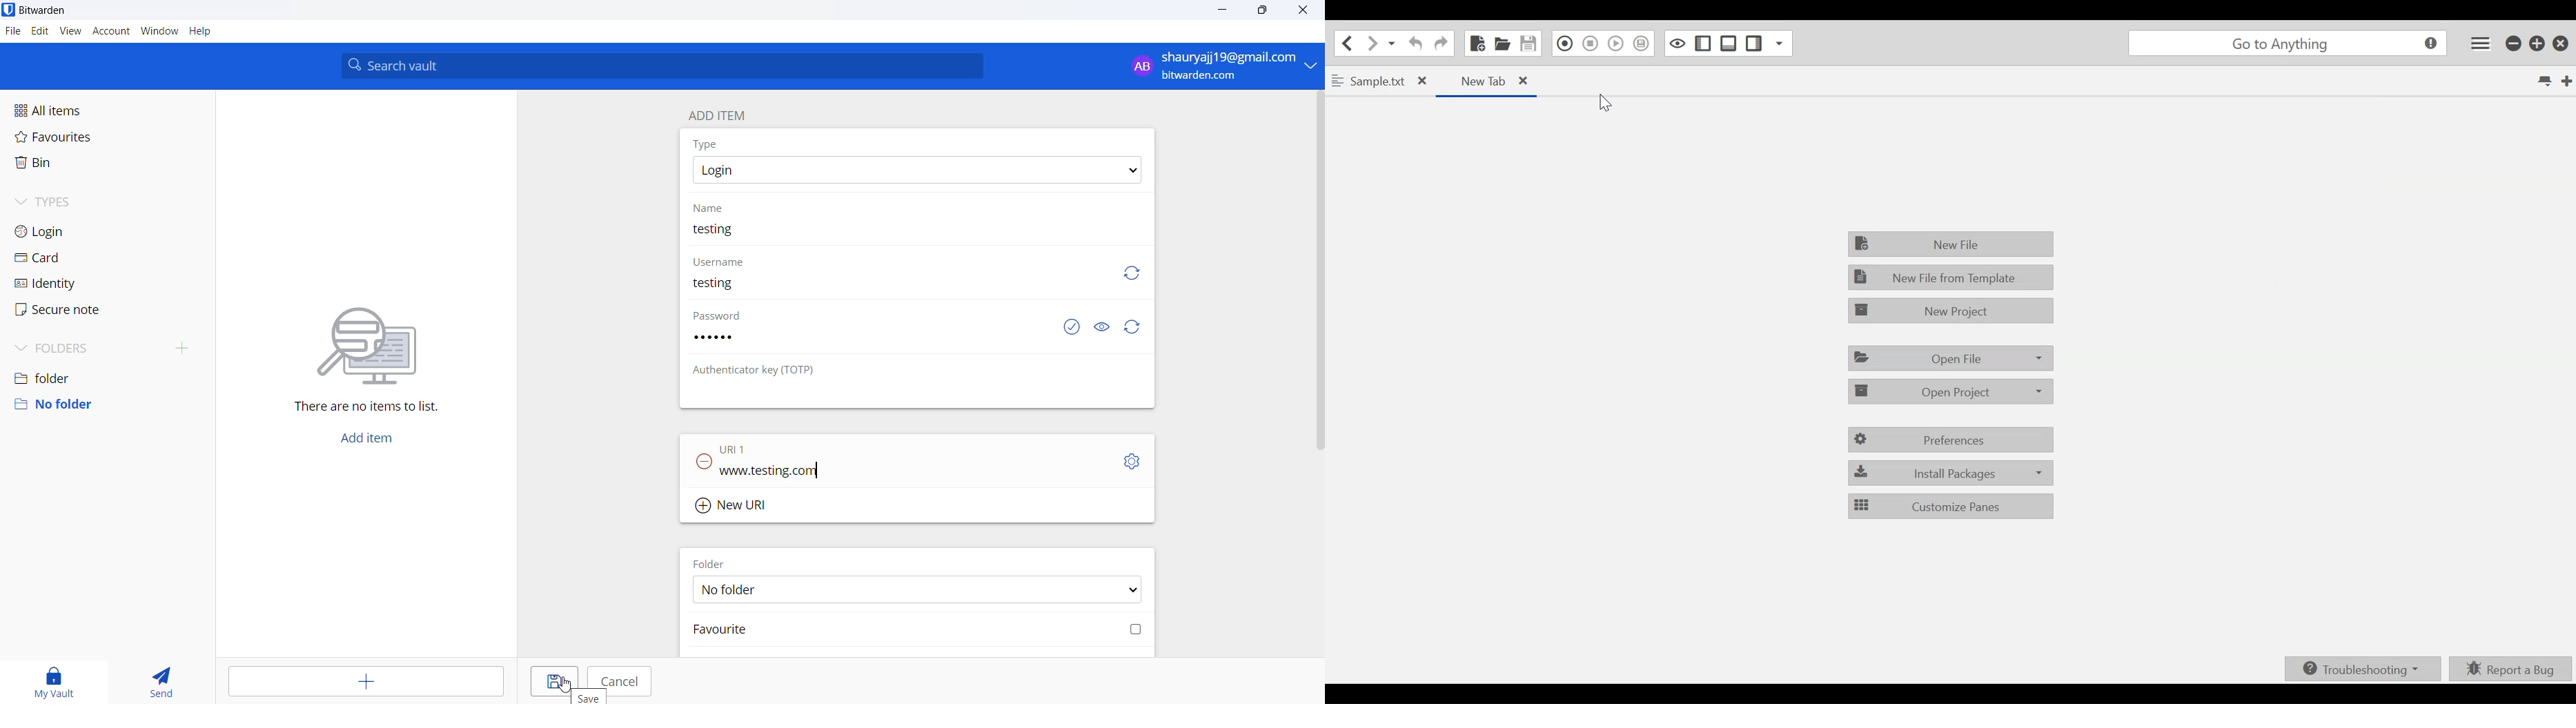 The width and height of the screenshot is (2576, 728). I want to click on add entry, so click(363, 683).